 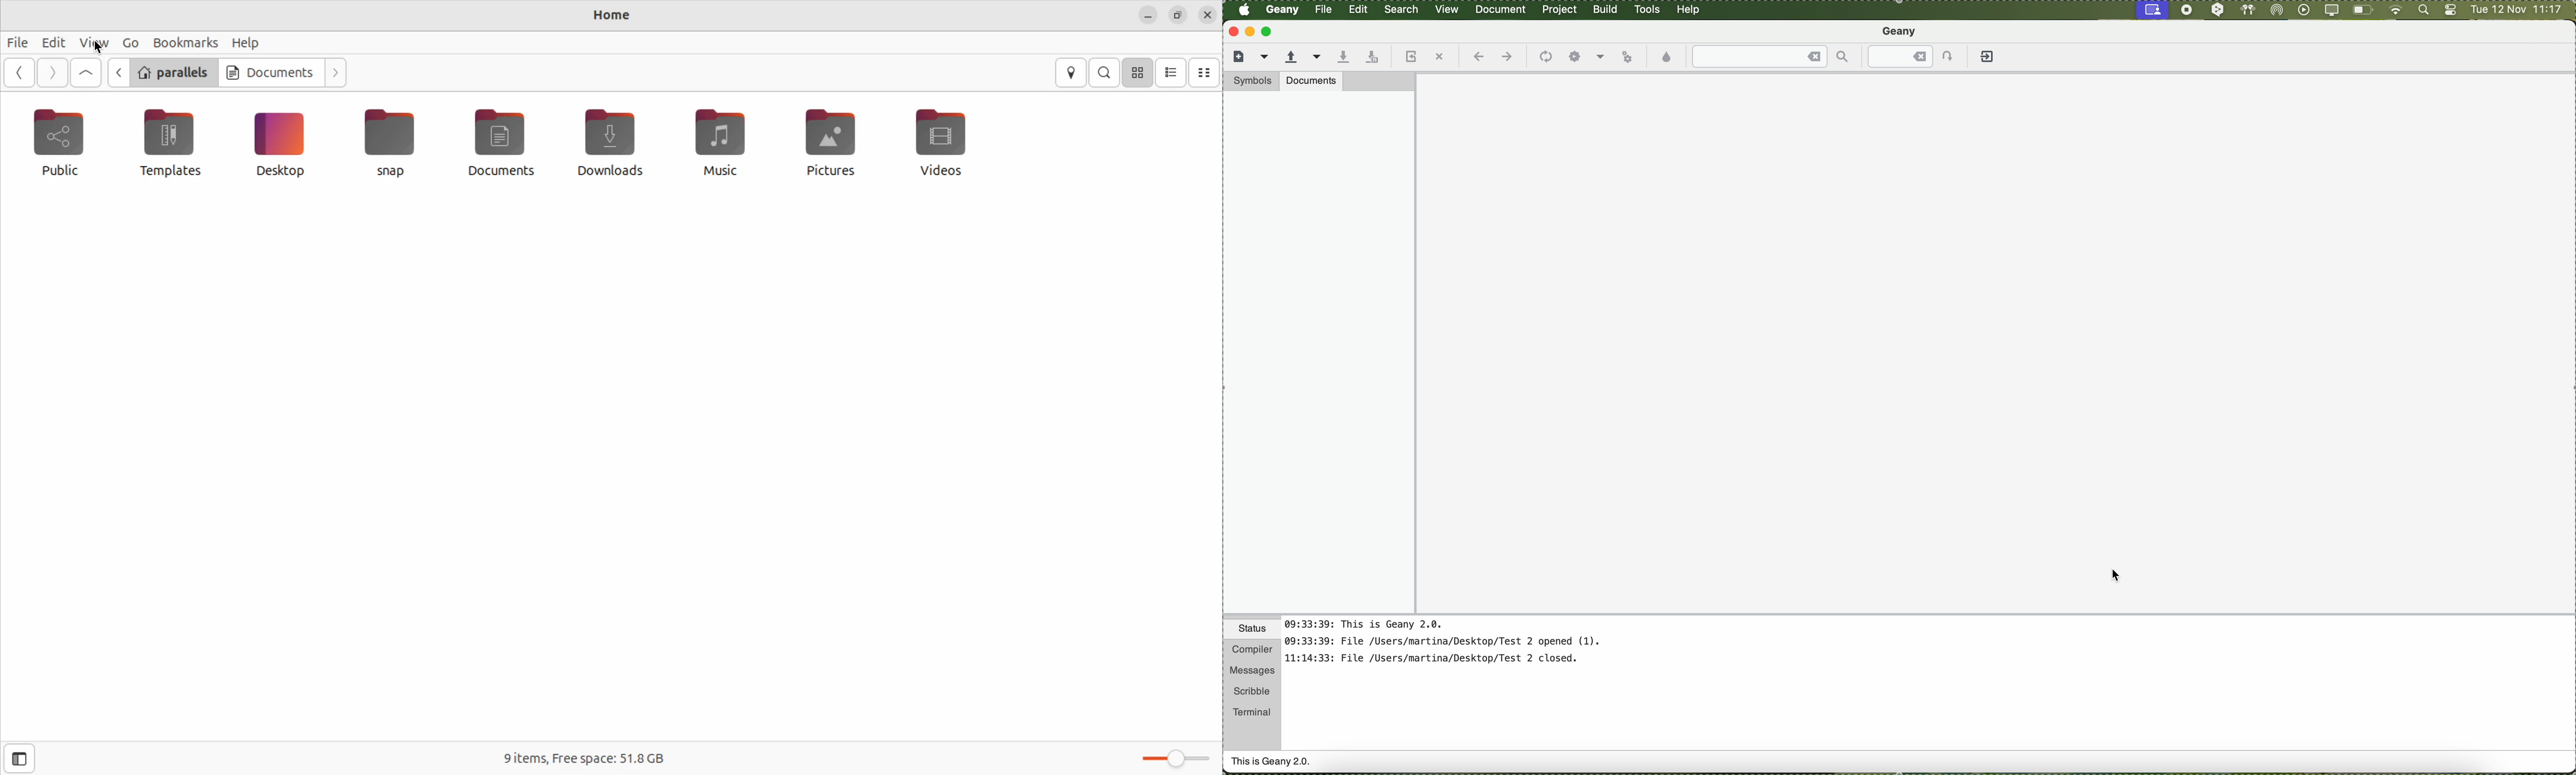 I want to click on click on build, so click(x=1607, y=13).